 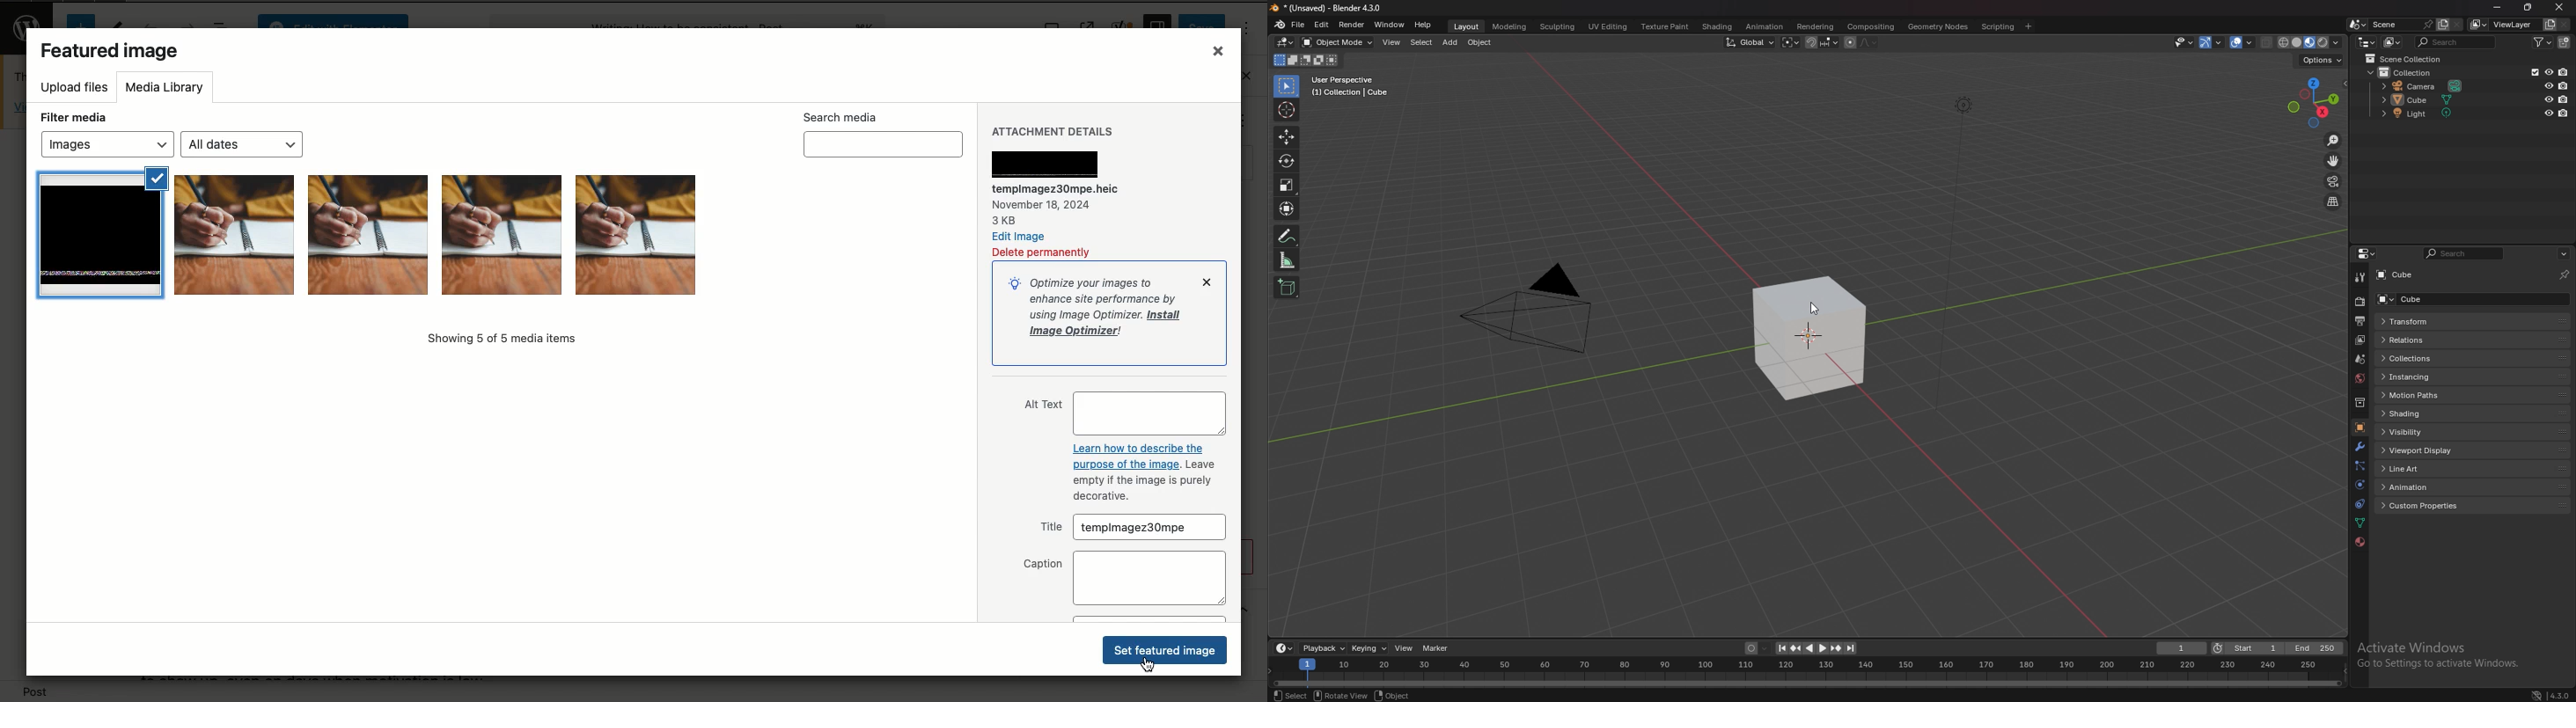 I want to click on empty if the image is purely decorative., so click(x=1139, y=489).